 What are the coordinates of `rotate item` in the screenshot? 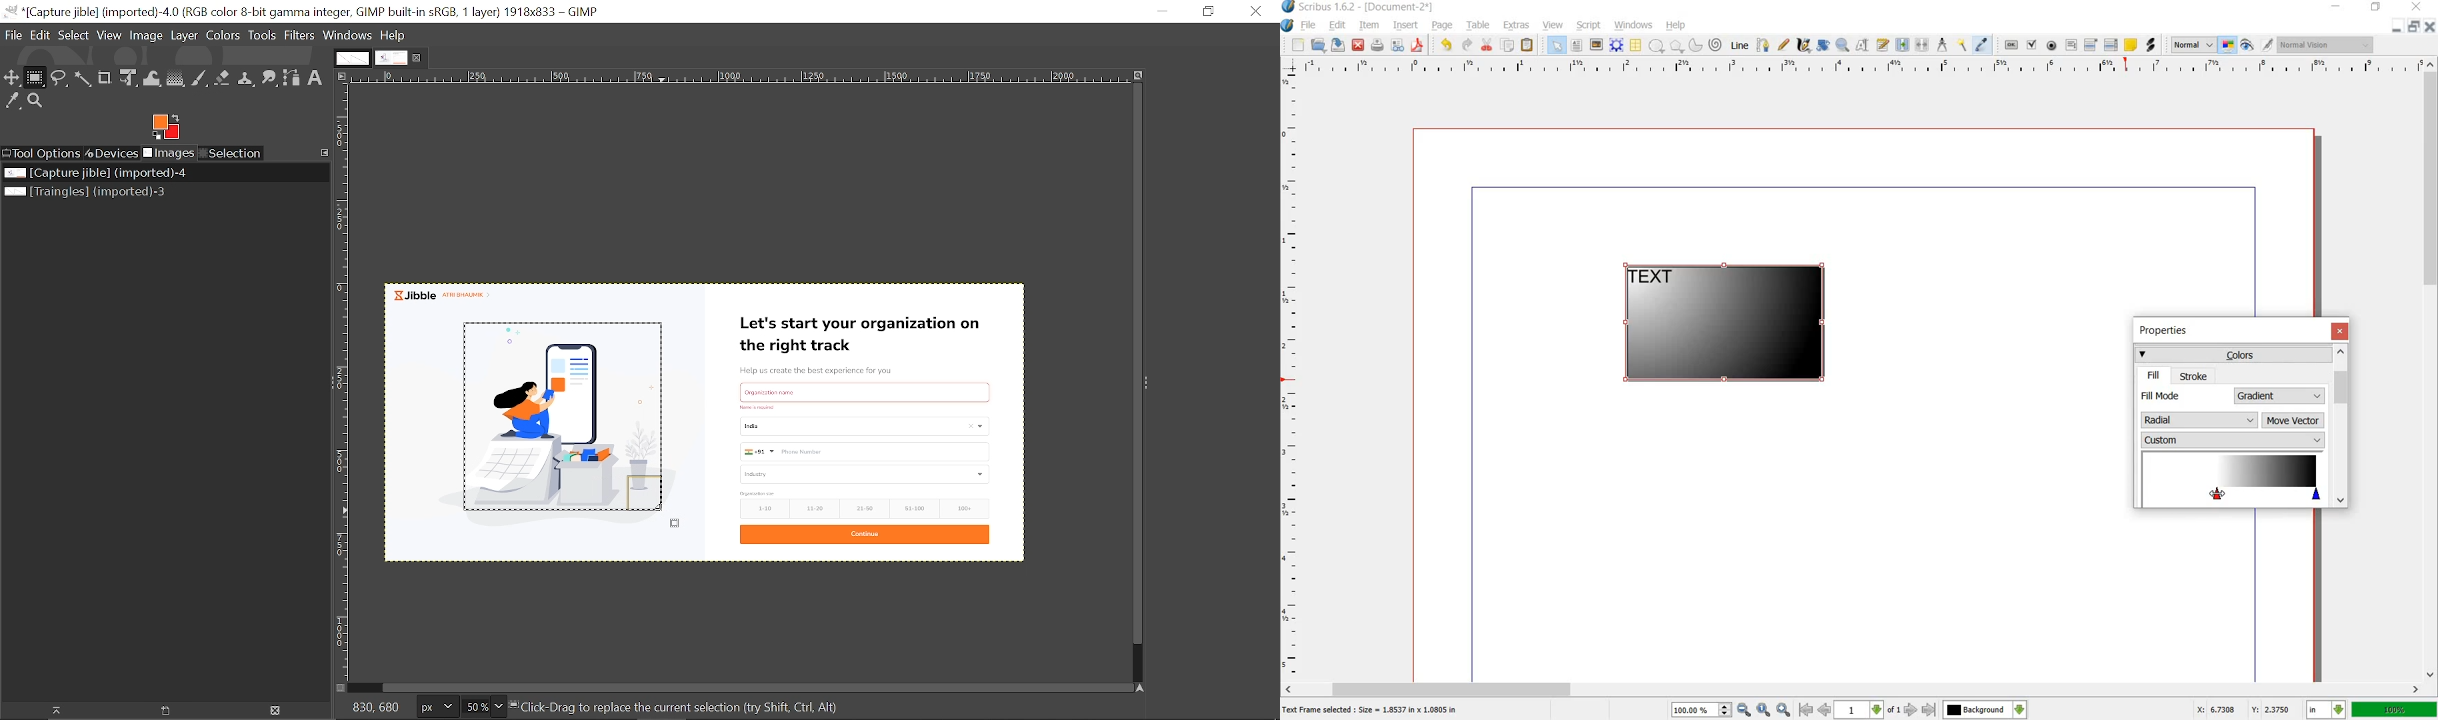 It's located at (1824, 46).